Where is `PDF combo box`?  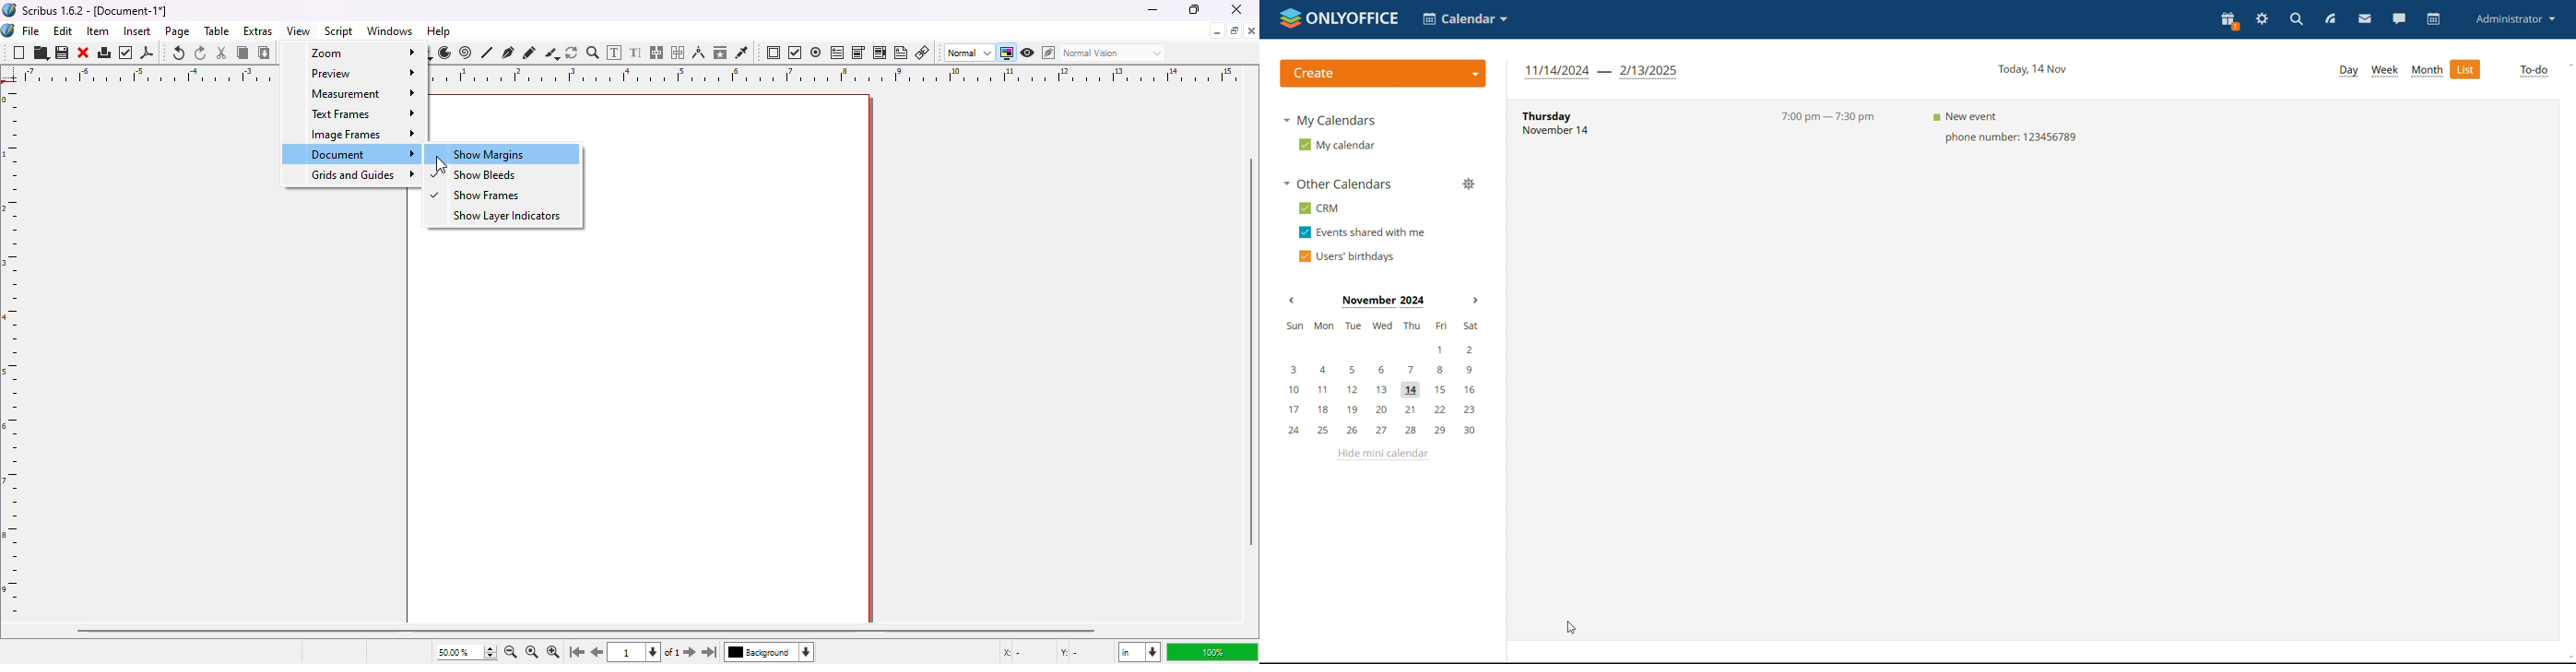
PDF combo box is located at coordinates (858, 53).